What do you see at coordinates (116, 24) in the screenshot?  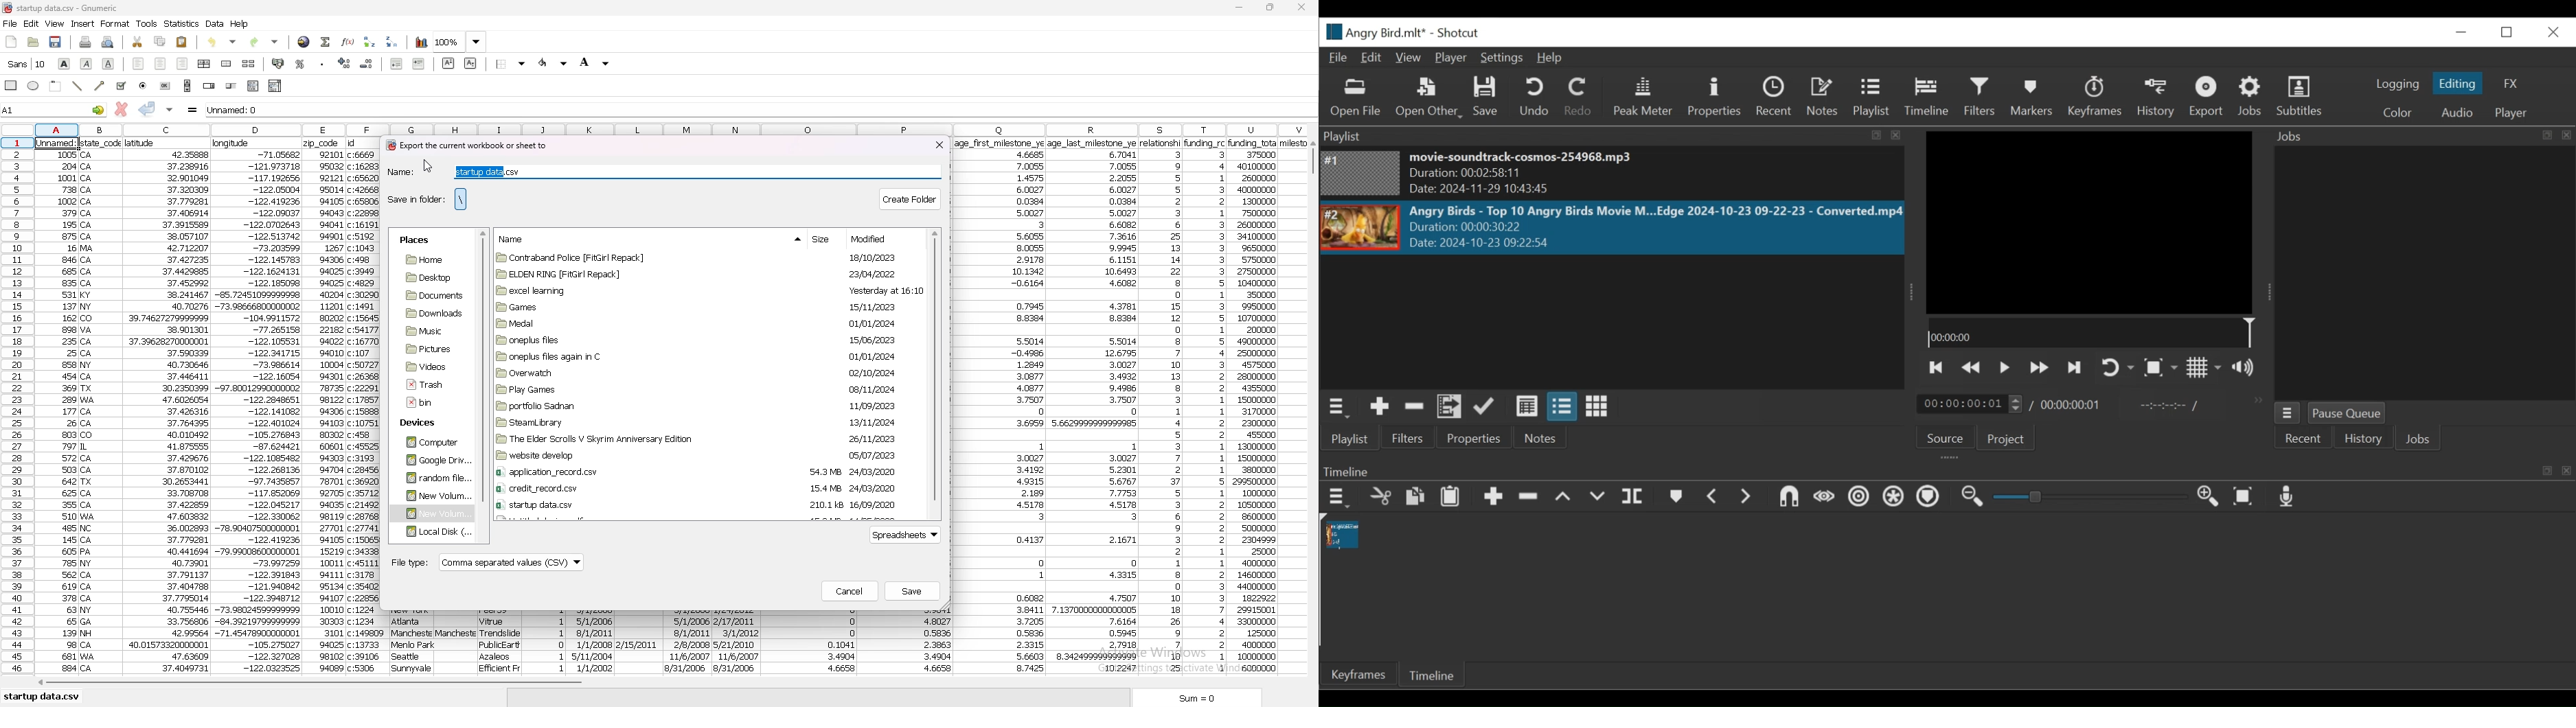 I see `format` at bounding box center [116, 24].